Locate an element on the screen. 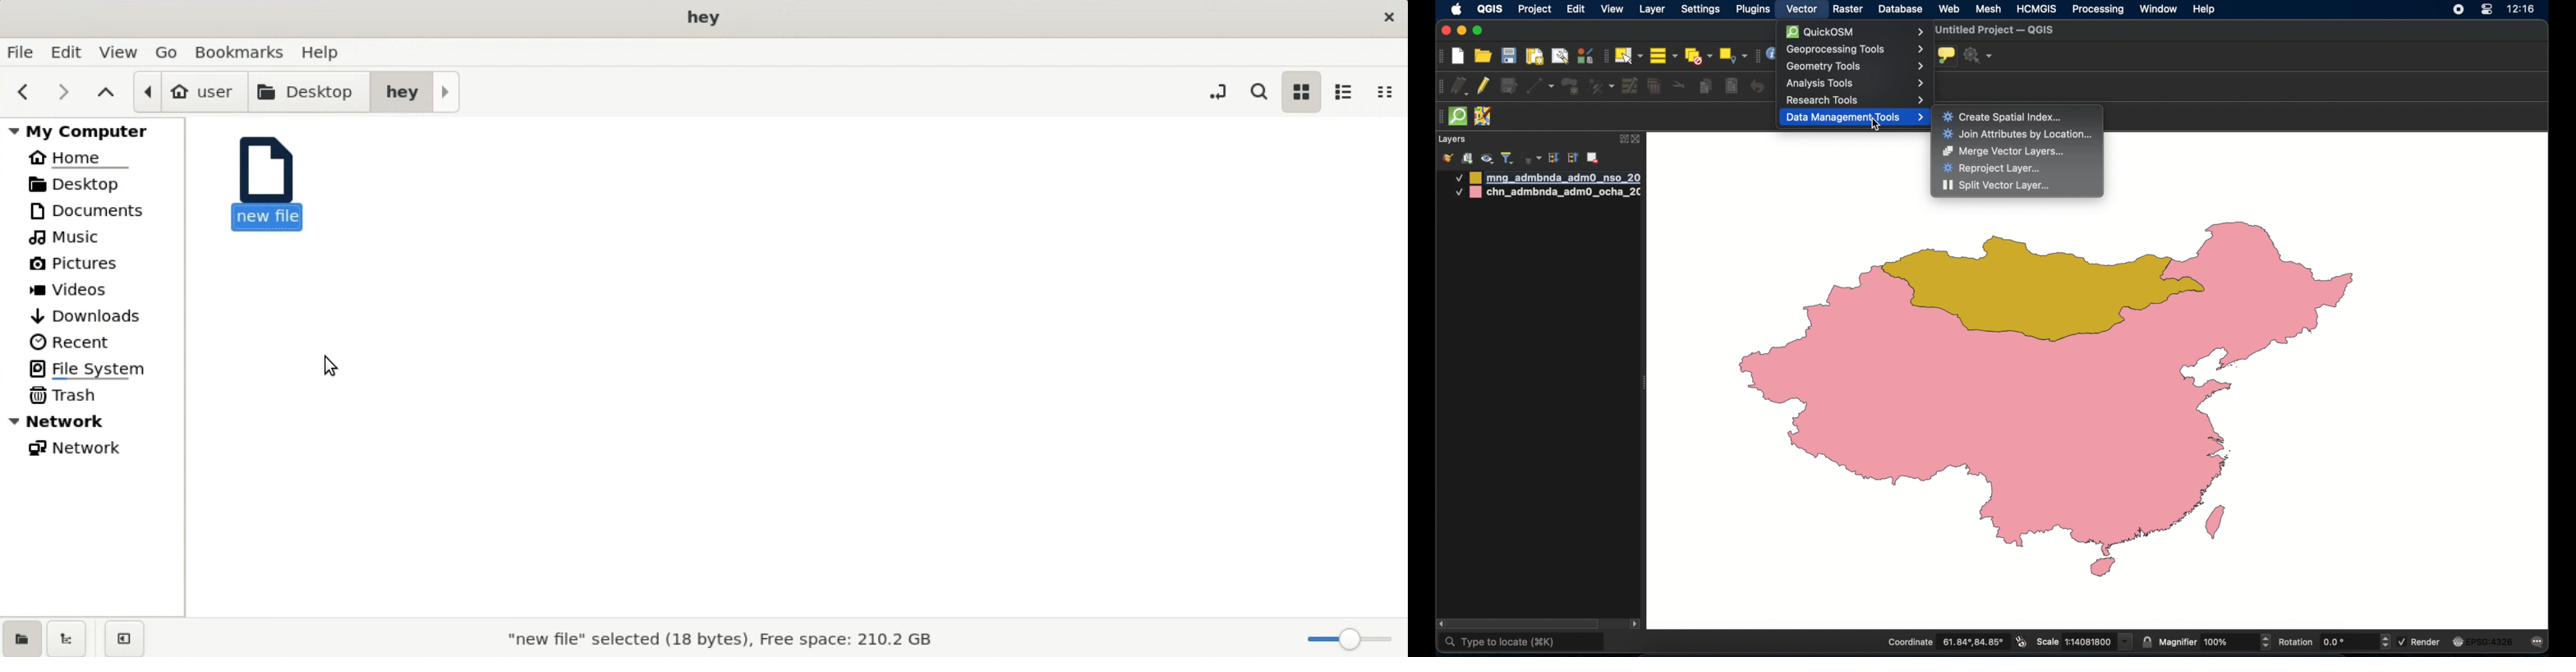  mesh is located at coordinates (1989, 9).